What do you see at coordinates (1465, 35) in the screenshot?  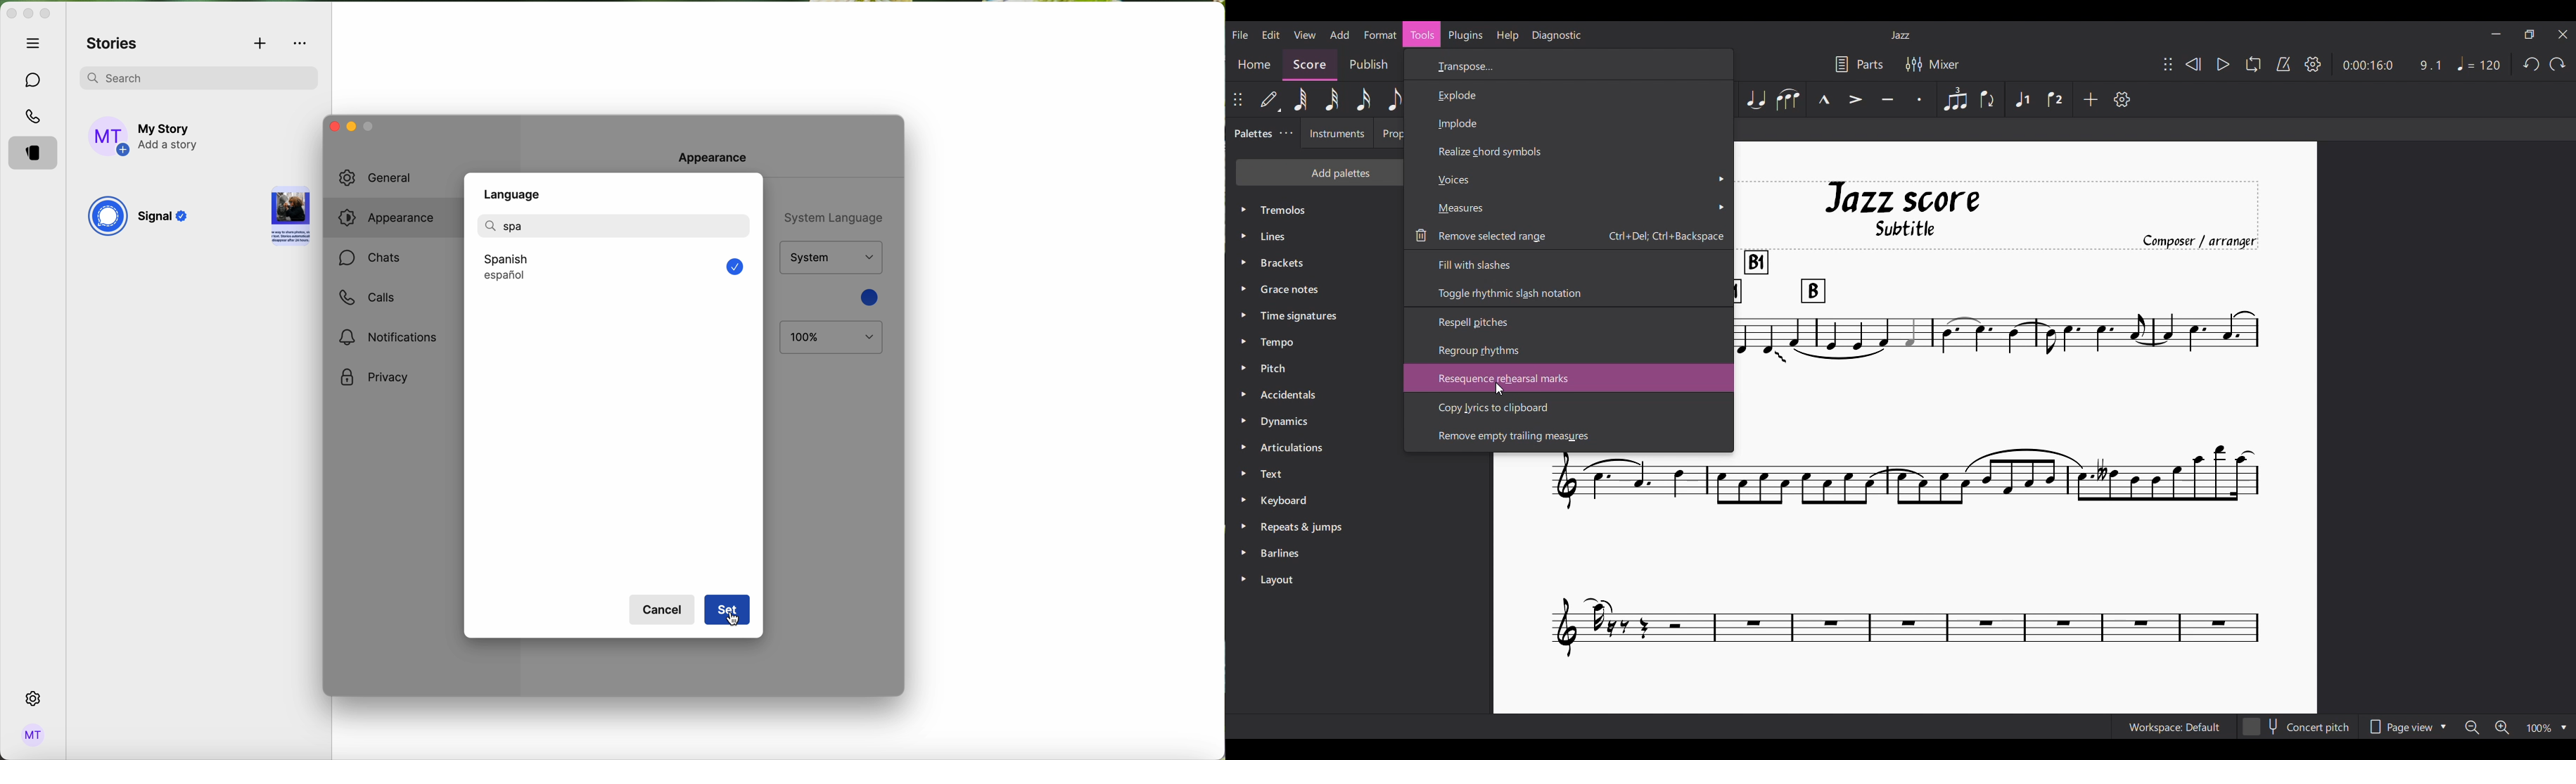 I see `Plugins menu` at bounding box center [1465, 35].